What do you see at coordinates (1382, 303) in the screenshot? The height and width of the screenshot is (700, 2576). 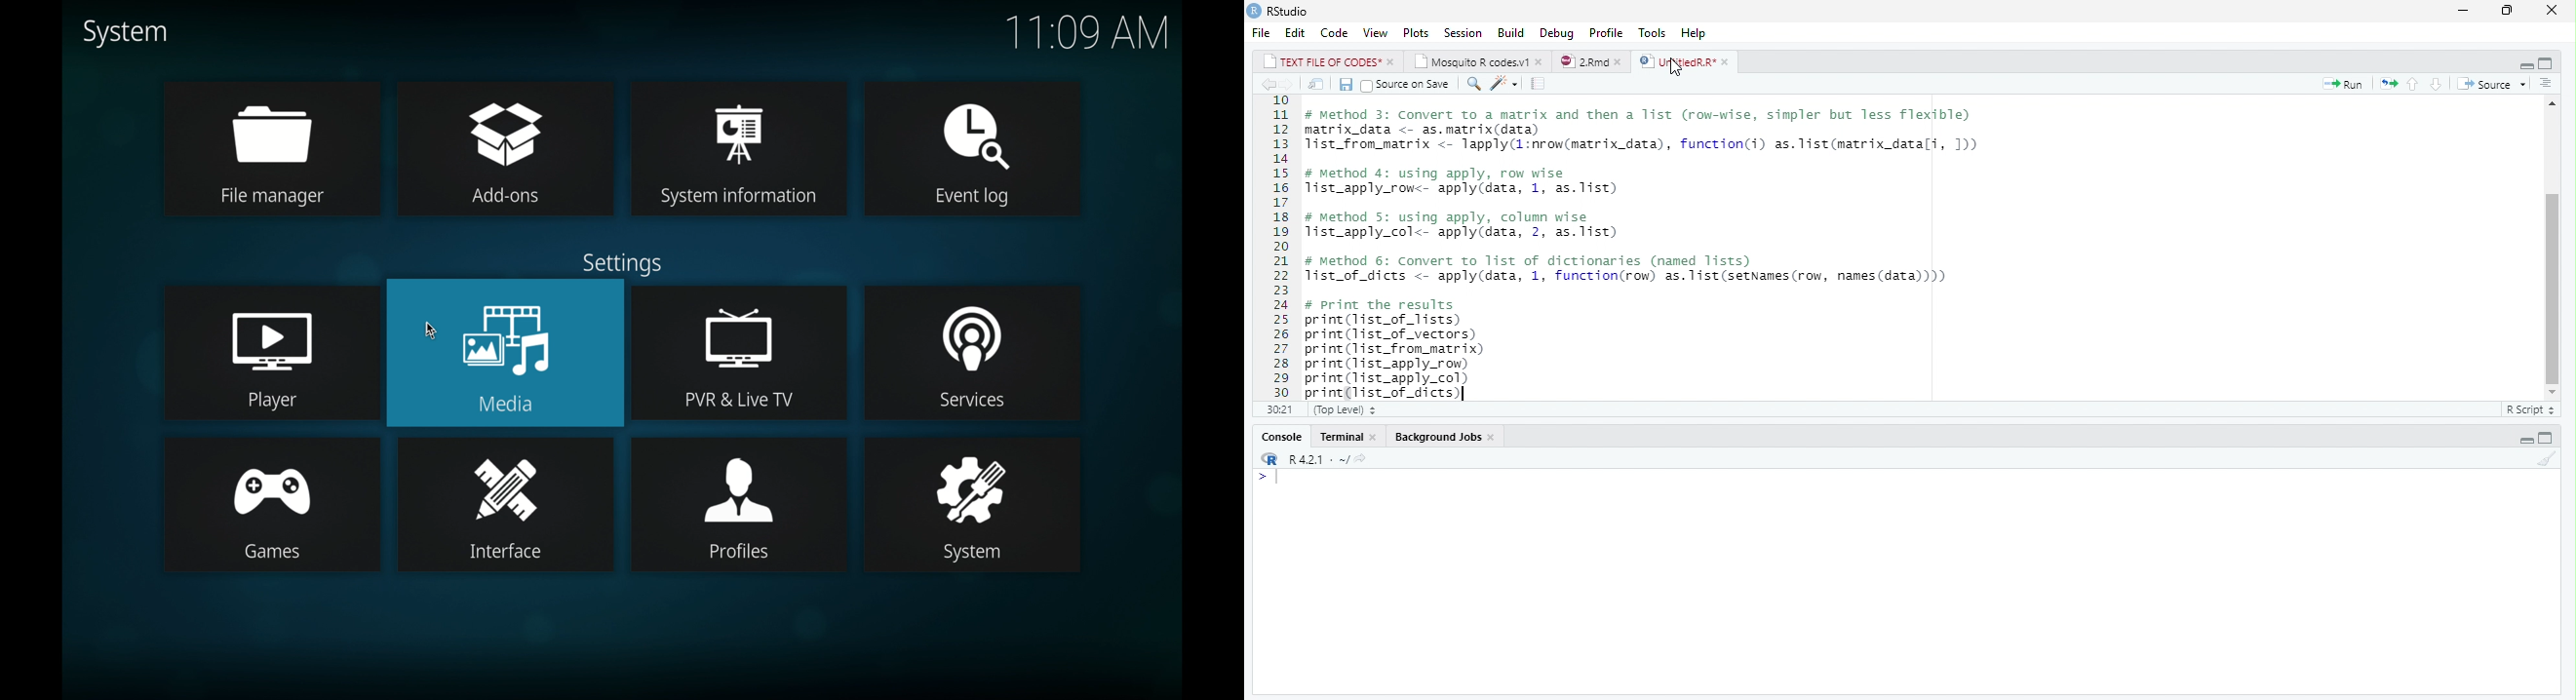 I see `# Print the results` at bounding box center [1382, 303].